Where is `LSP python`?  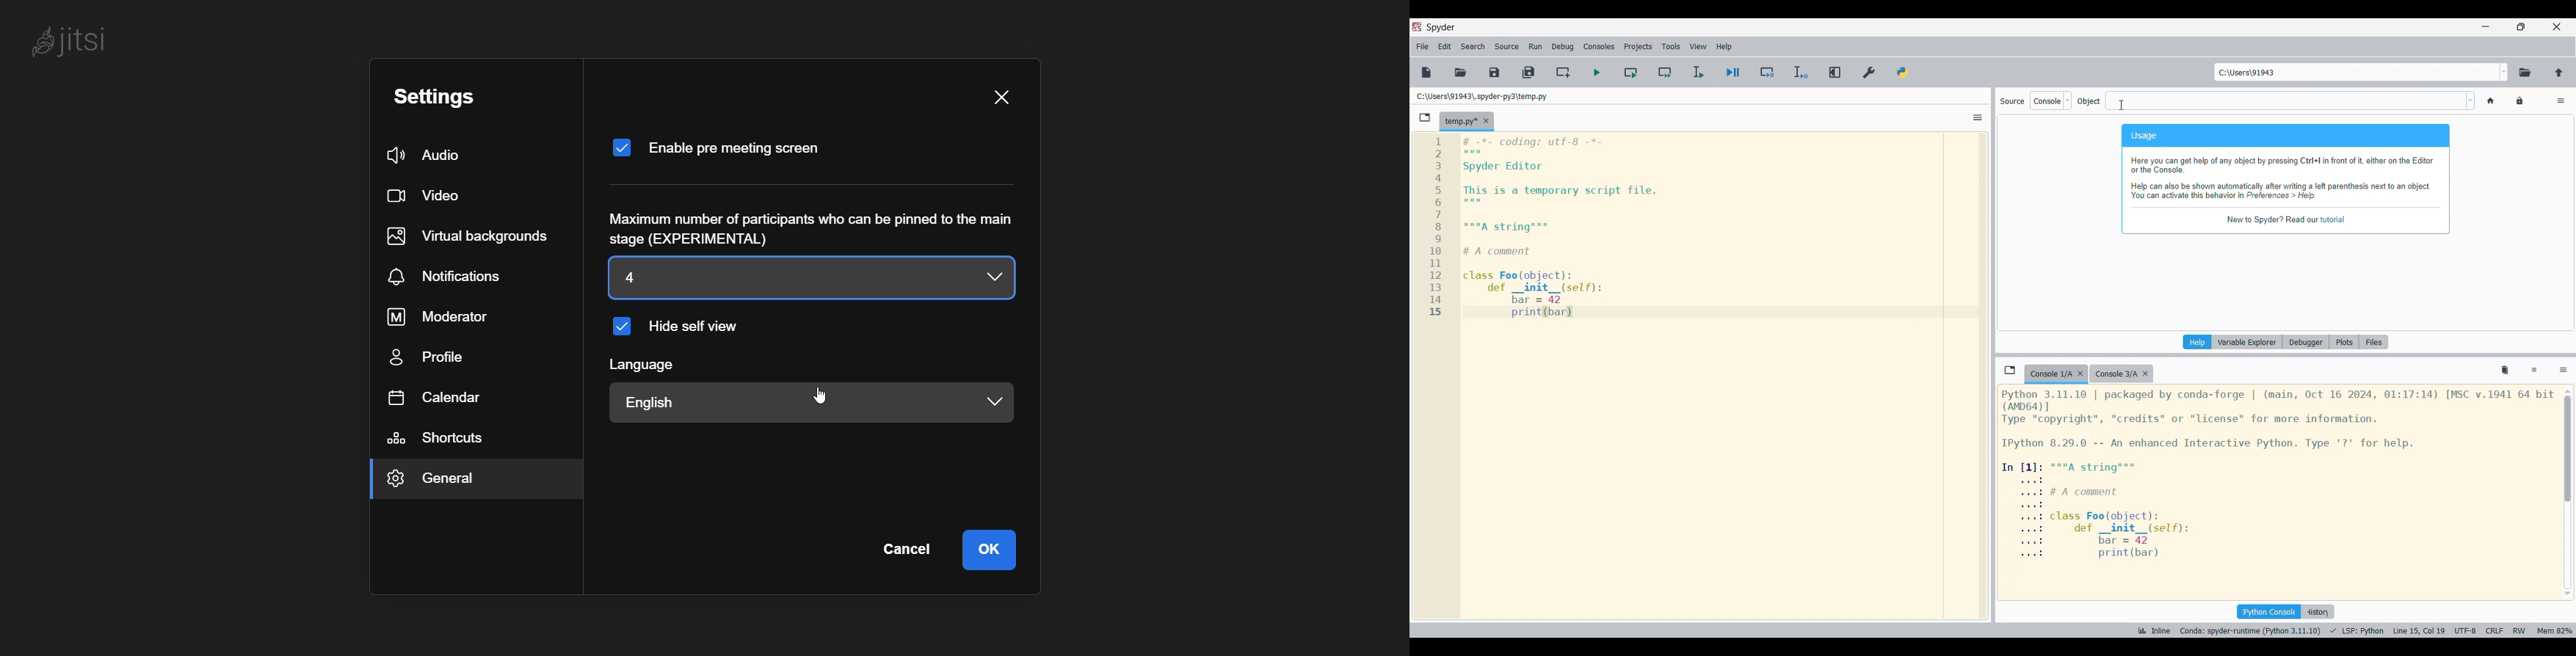 LSP python is located at coordinates (2359, 629).